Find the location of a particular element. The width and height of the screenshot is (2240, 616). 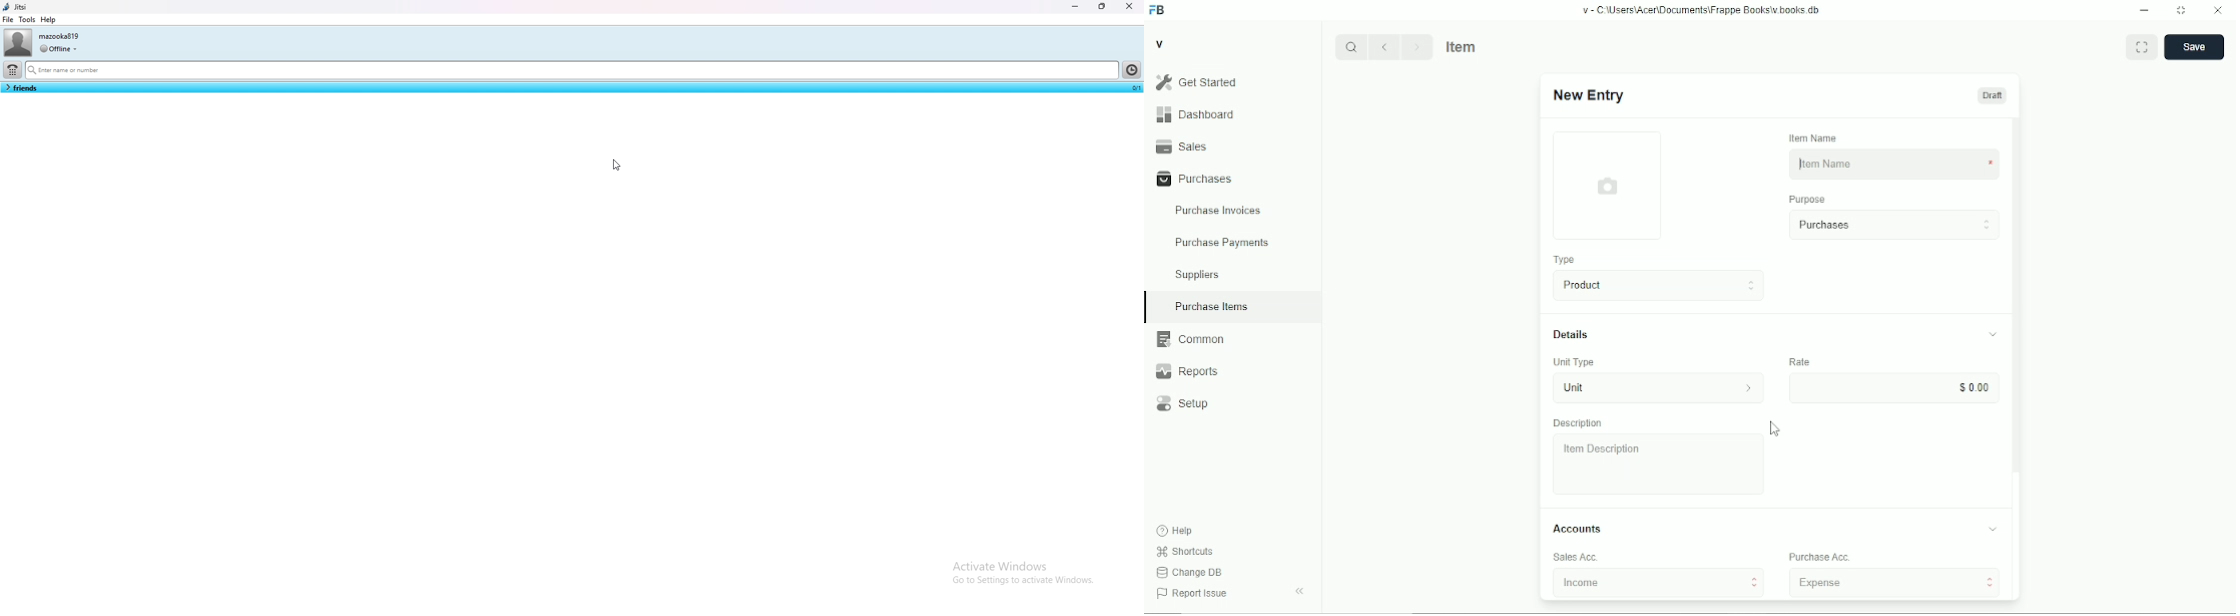

photo upload field is located at coordinates (1609, 185).